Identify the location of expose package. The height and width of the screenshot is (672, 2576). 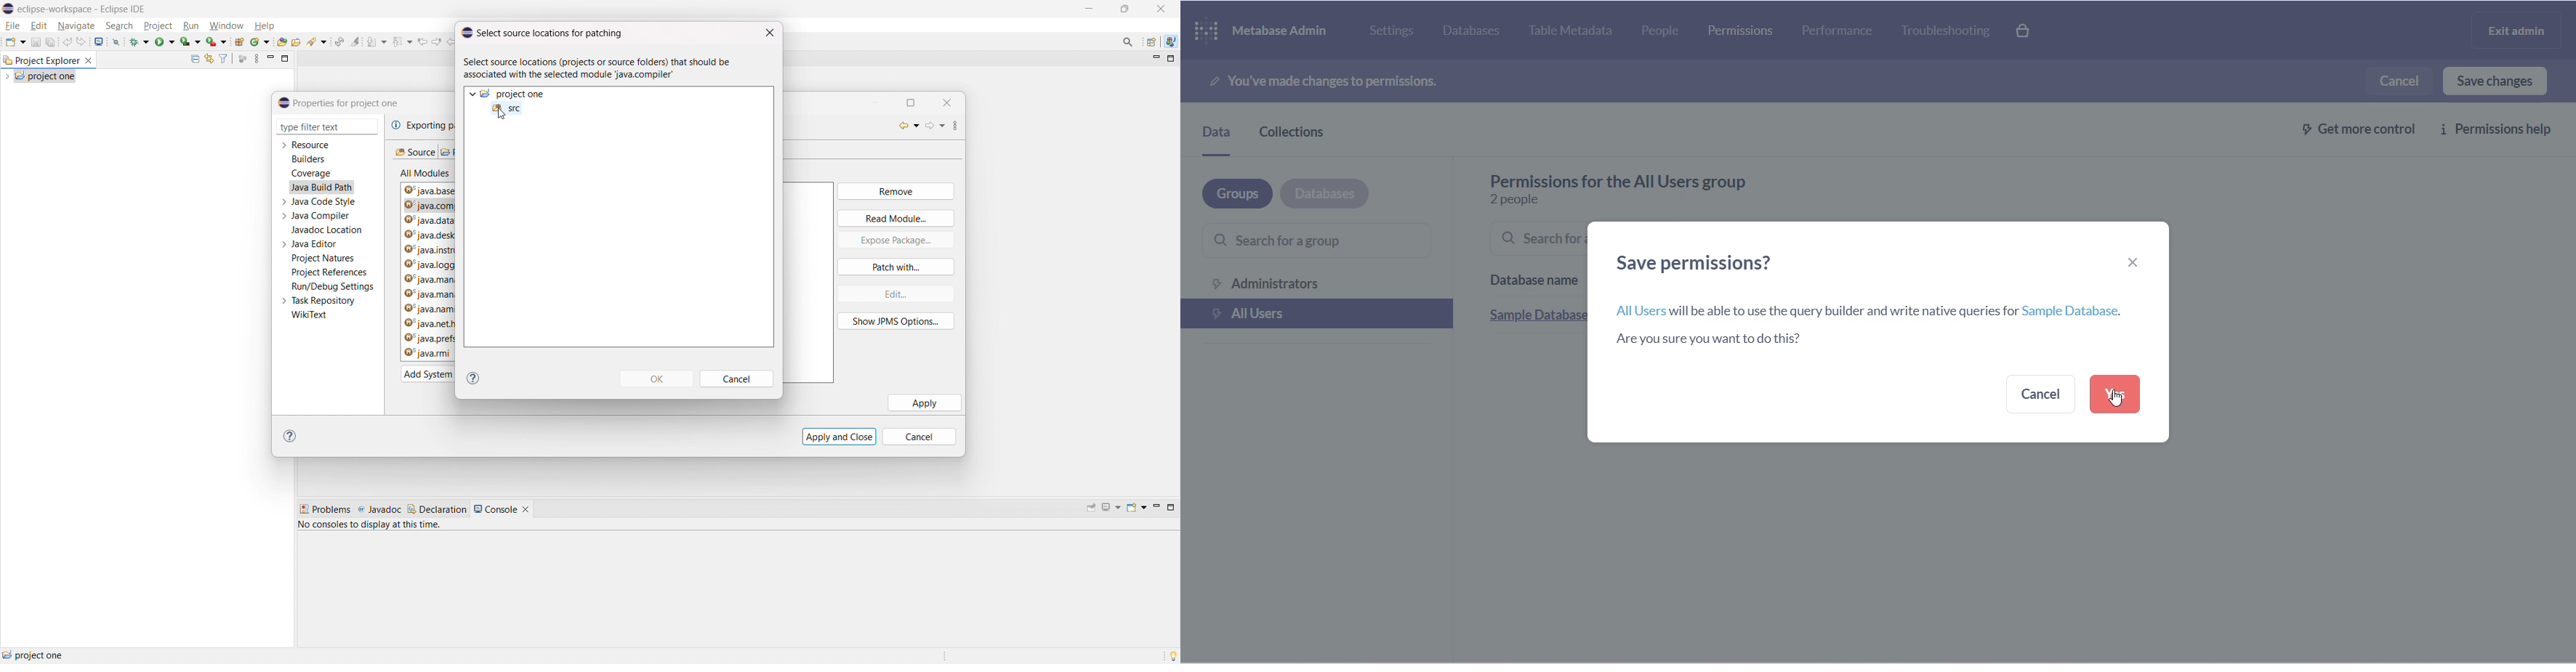
(896, 240).